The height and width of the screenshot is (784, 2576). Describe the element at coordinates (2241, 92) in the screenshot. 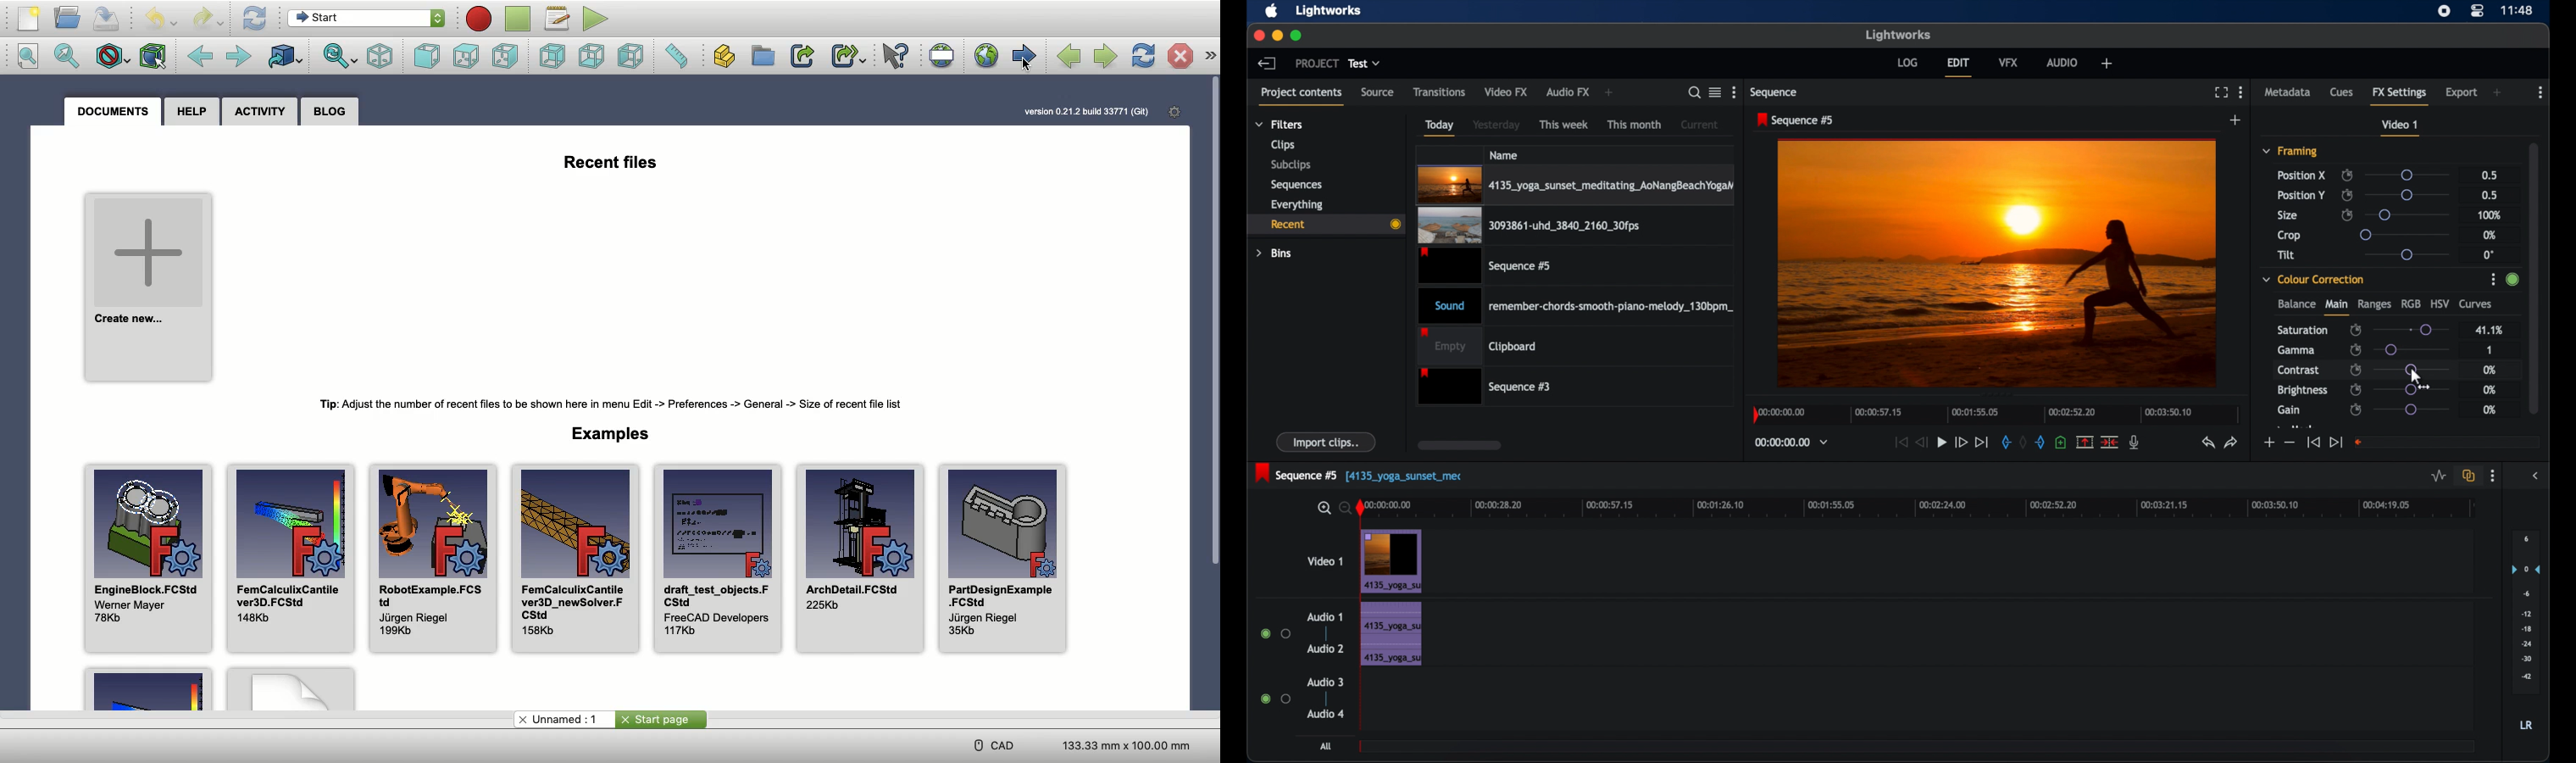

I see `more options` at that location.